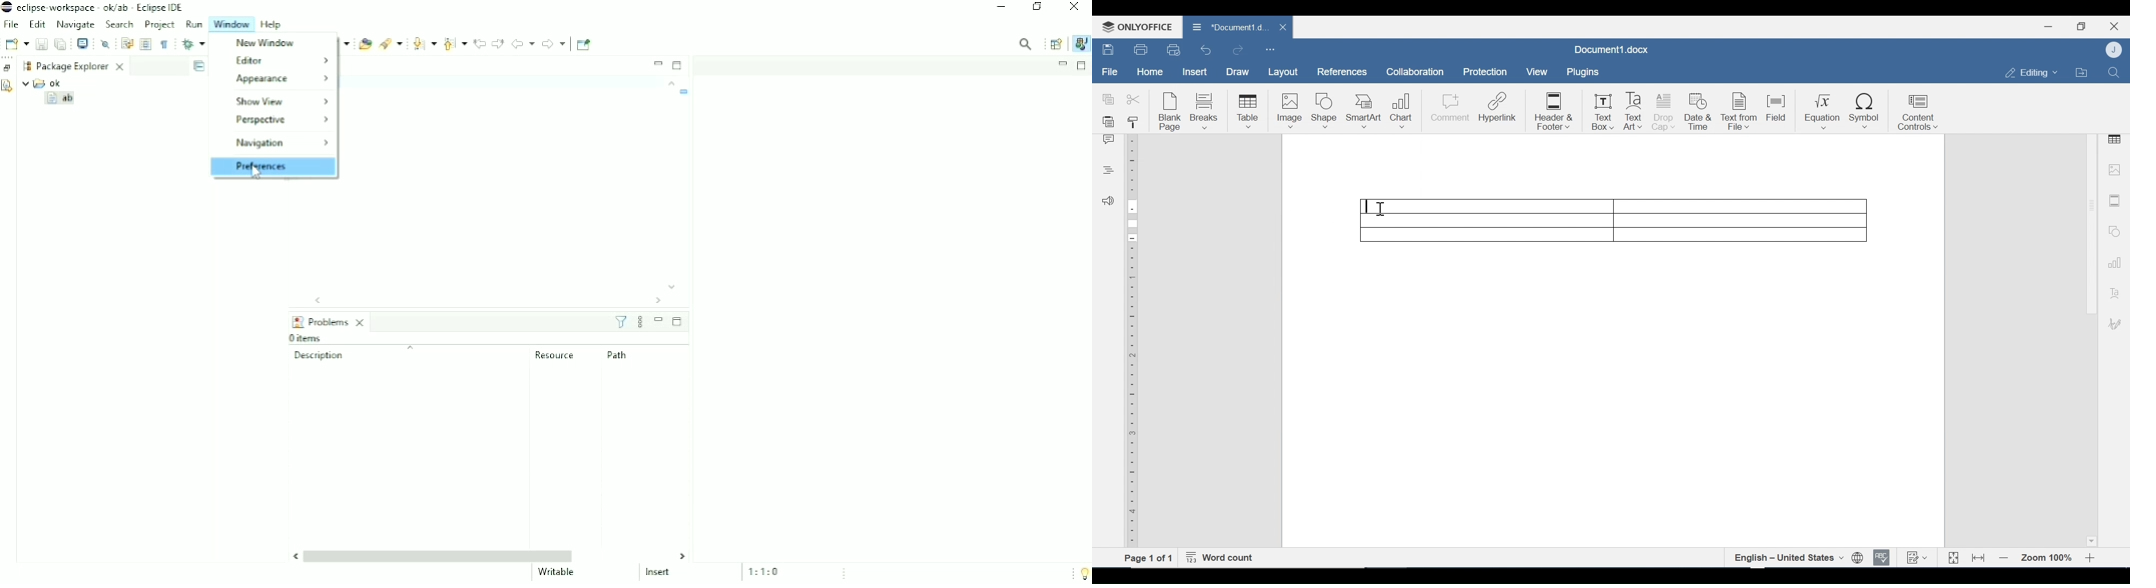  What do you see at coordinates (1979, 557) in the screenshot?
I see `Fit to Width` at bounding box center [1979, 557].